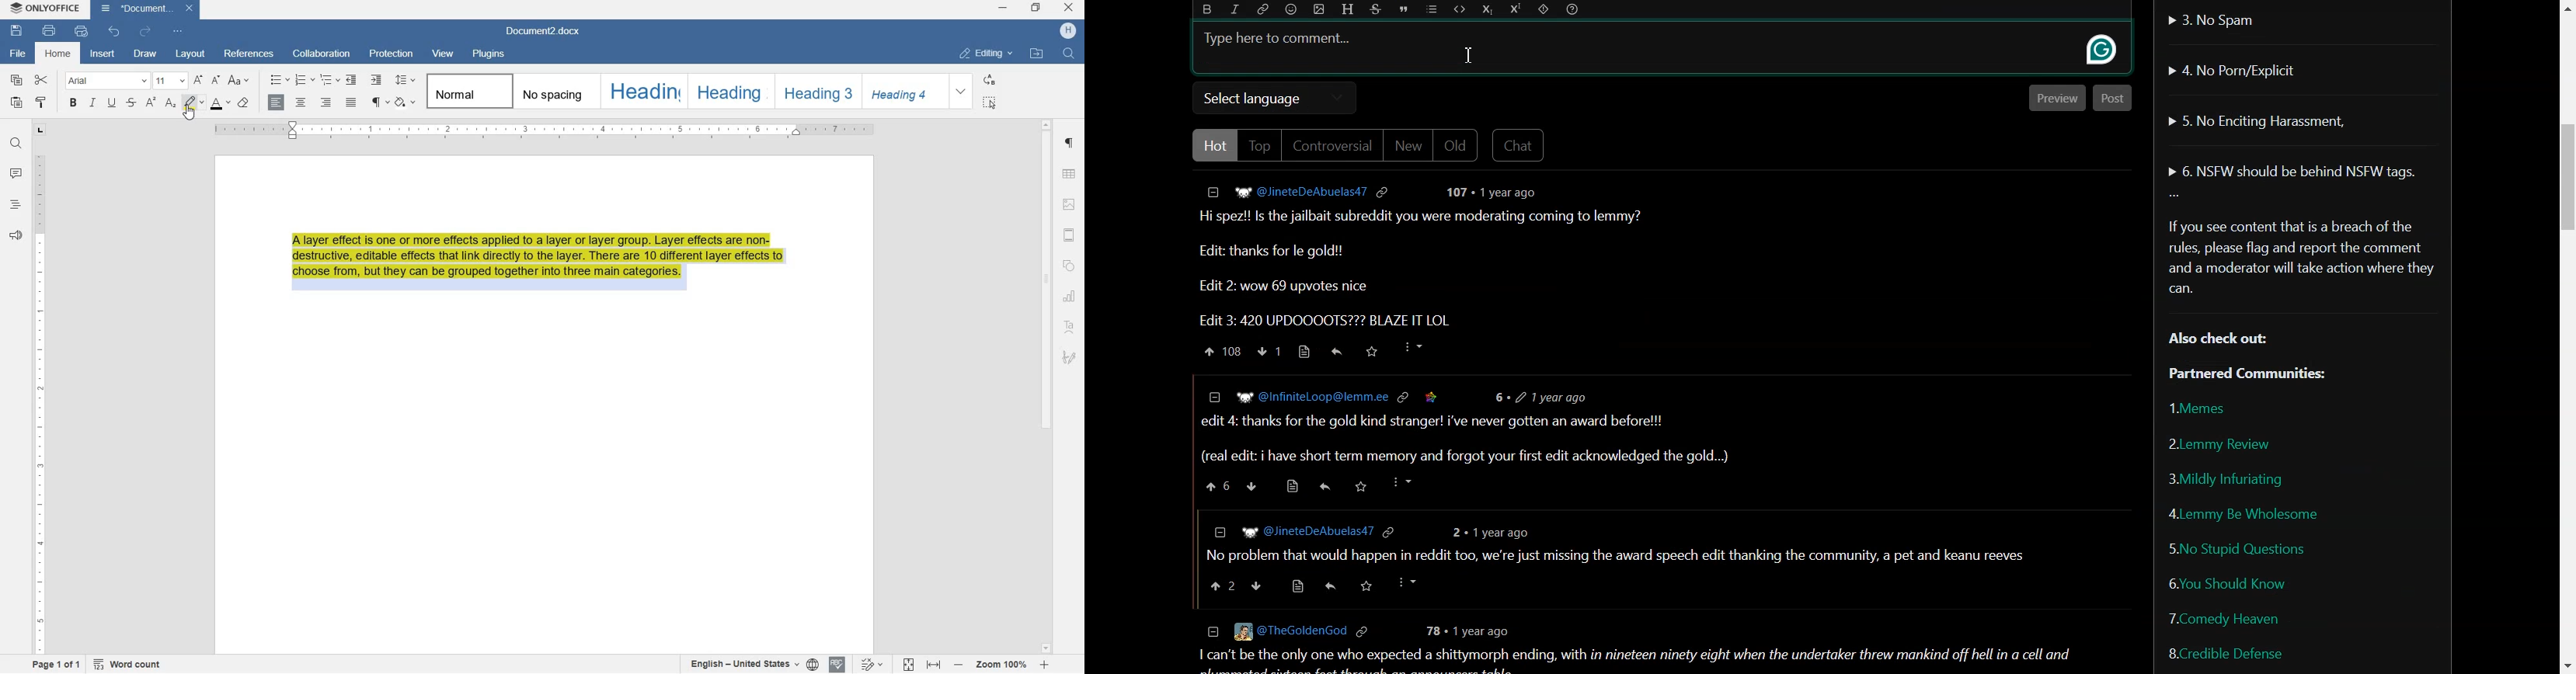 Image resolution: width=2576 pixels, height=700 pixels. I want to click on (real edit: i have short term memory and forgot your first edit acknowledged the gold...), so click(1468, 457).